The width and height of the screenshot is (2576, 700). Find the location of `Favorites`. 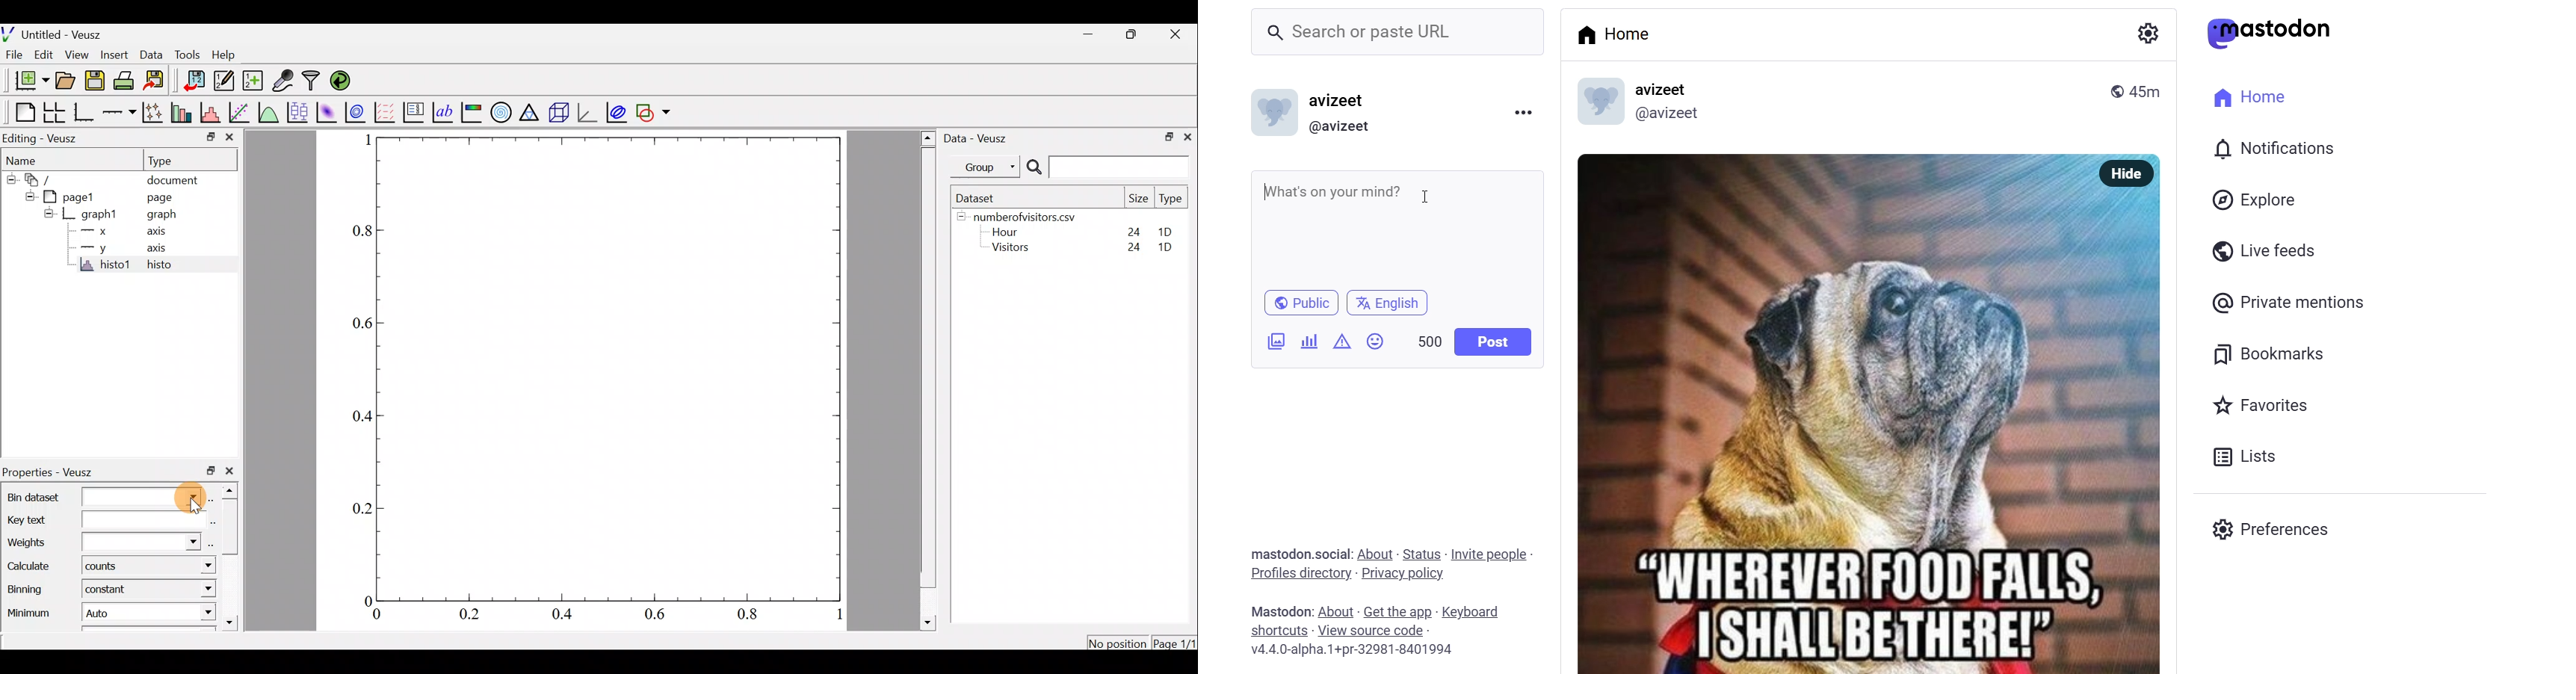

Favorites is located at coordinates (2264, 409).